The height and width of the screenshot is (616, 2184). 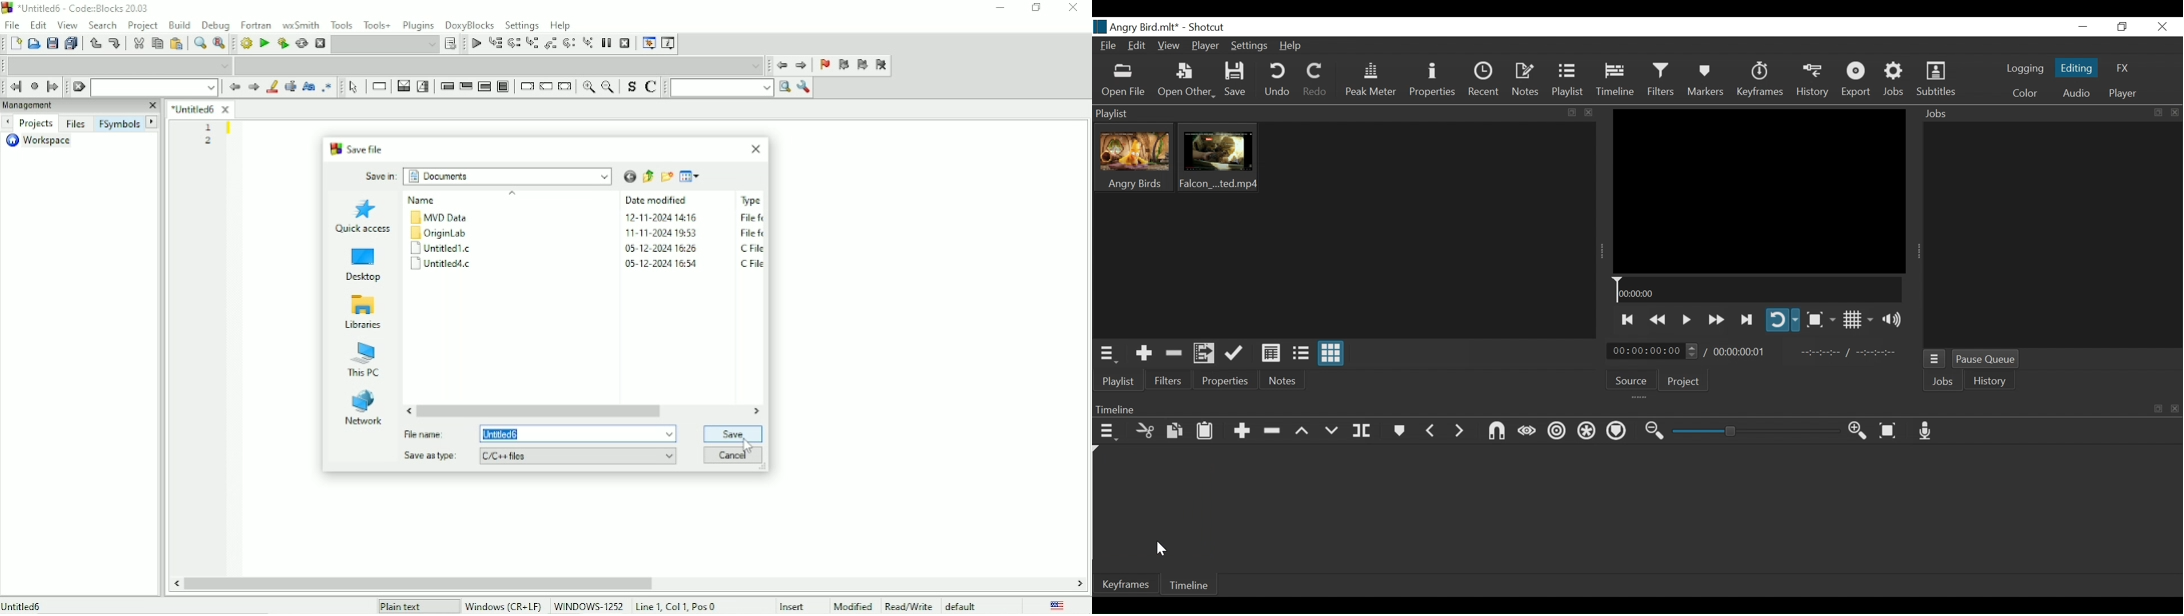 What do you see at coordinates (1173, 352) in the screenshot?
I see `Remove cut` at bounding box center [1173, 352].